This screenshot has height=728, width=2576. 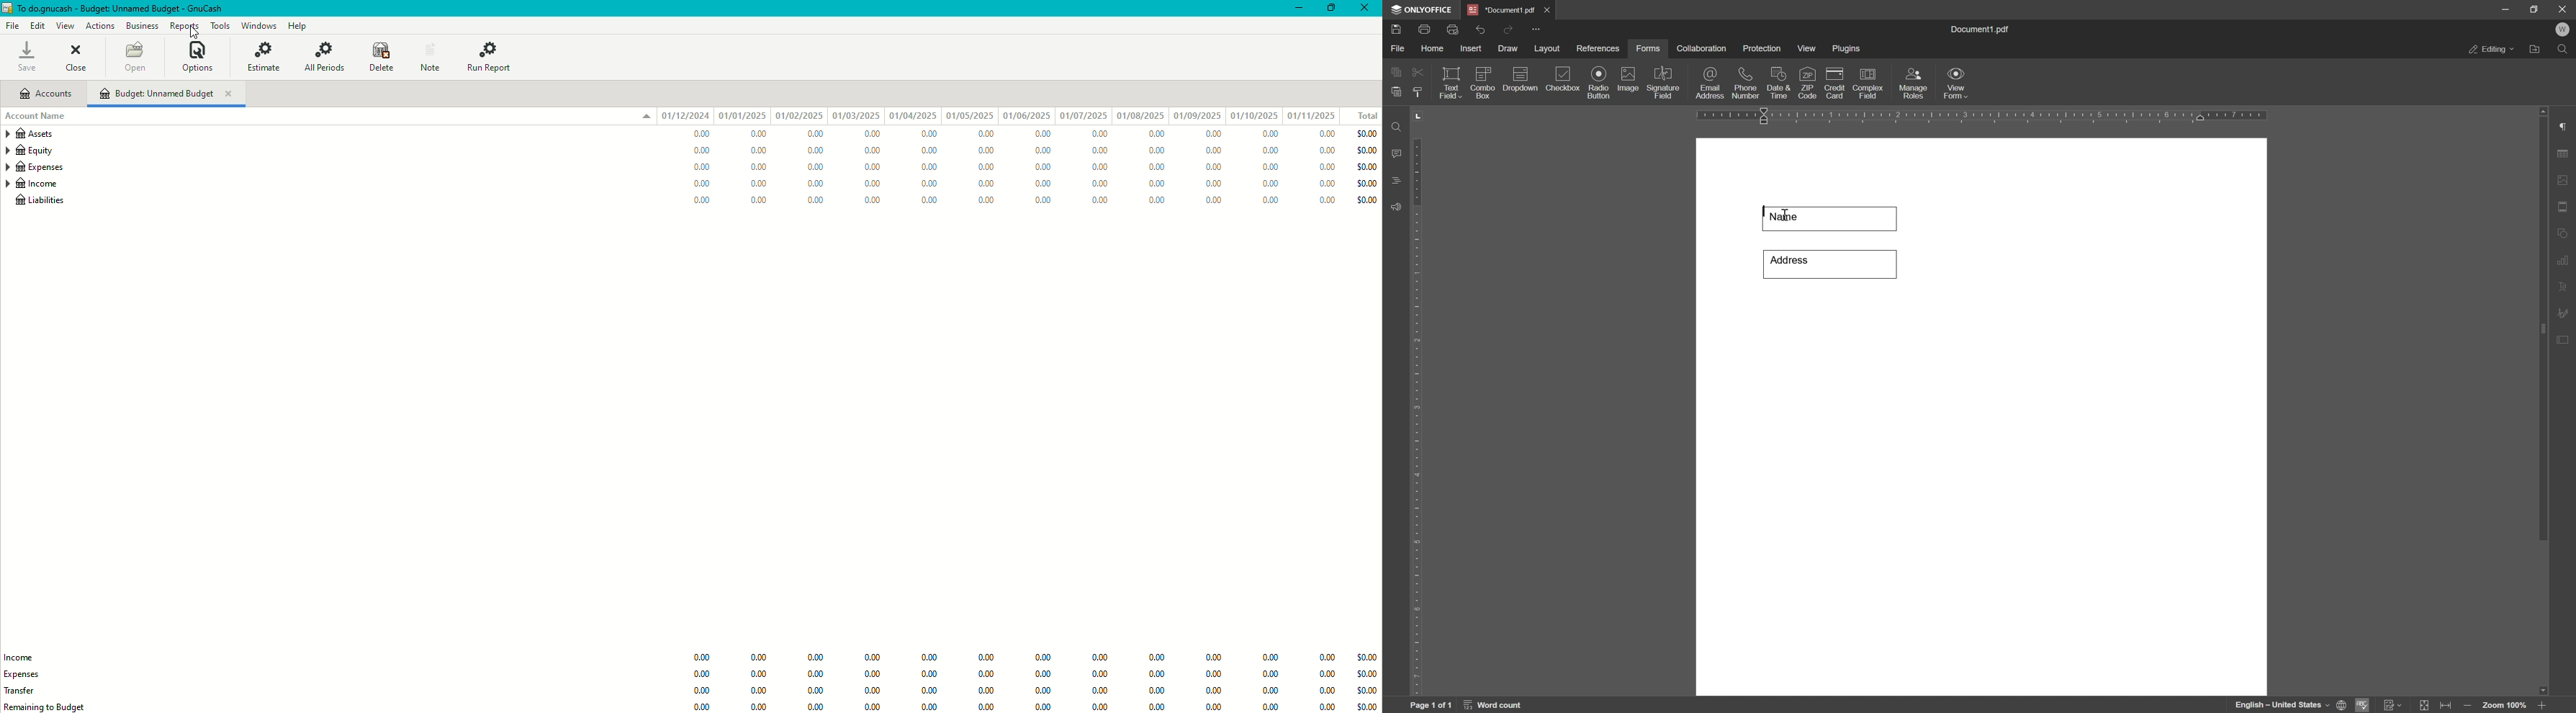 What do you see at coordinates (45, 95) in the screenshot?
I see `Accounts` at bounding box center [45, 95].